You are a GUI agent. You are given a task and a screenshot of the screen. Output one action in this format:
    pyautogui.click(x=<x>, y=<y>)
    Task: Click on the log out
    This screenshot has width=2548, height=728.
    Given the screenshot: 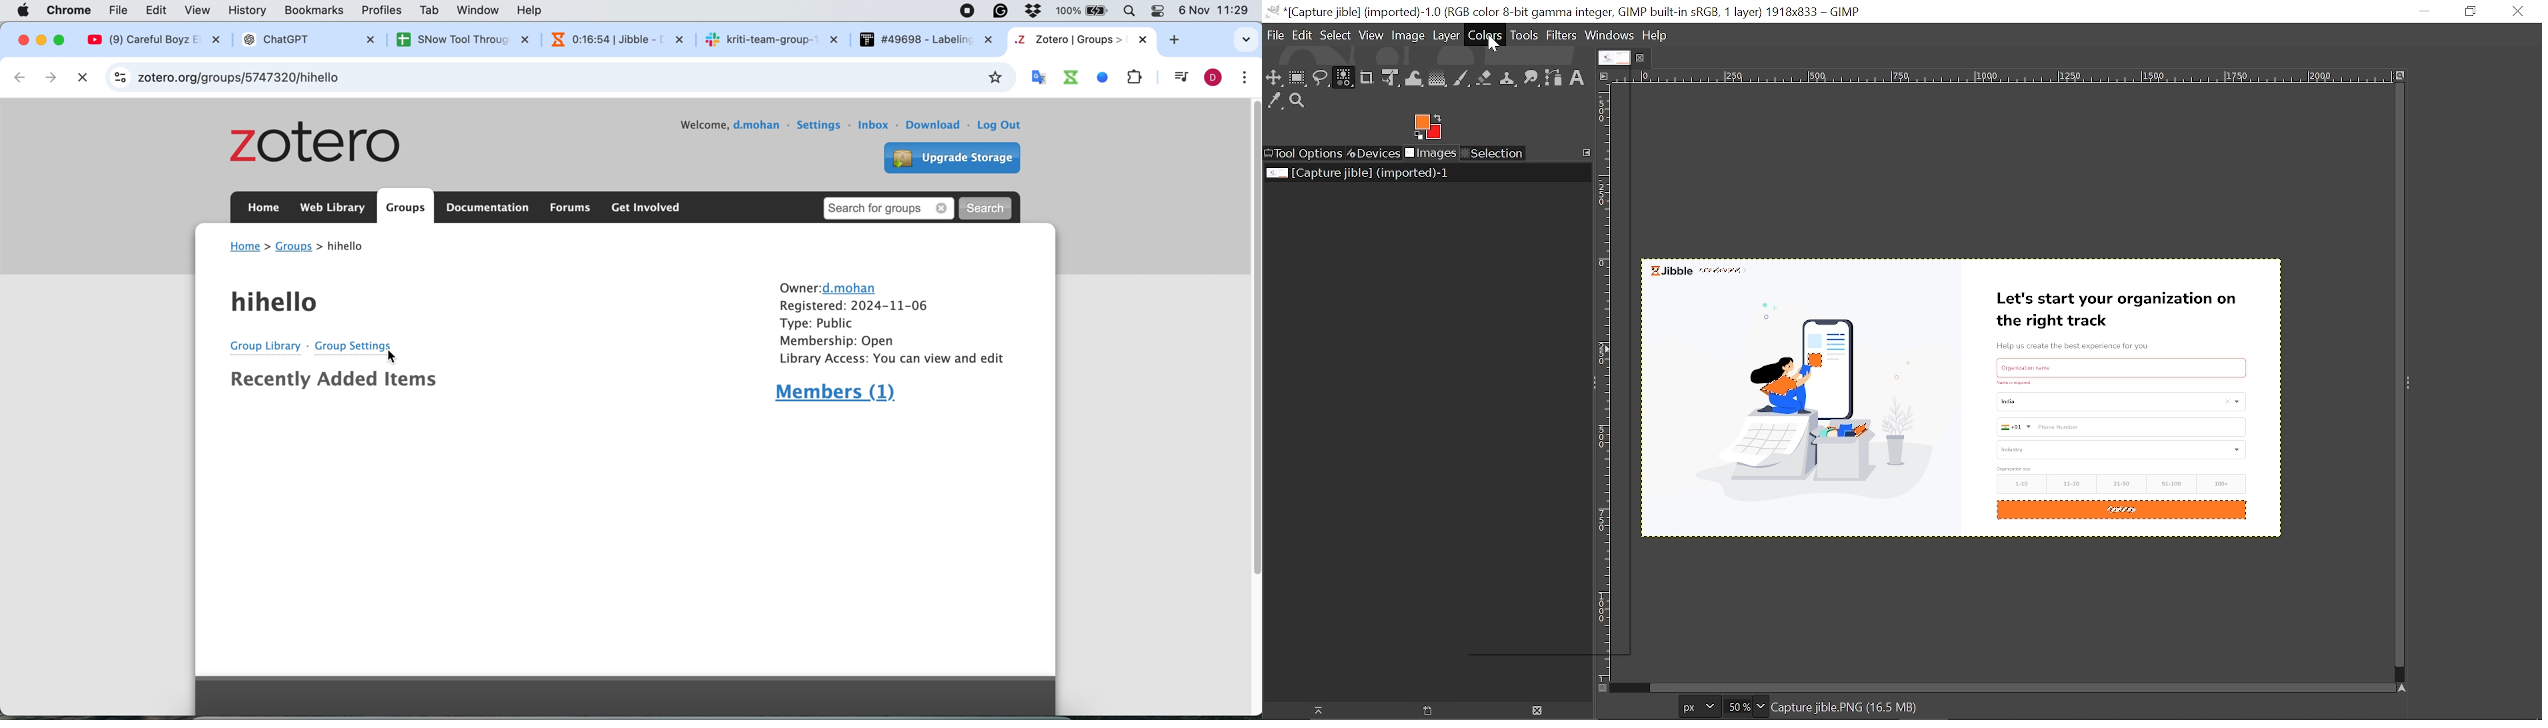 What is the action you would take?
    pyautogui.click(x=1006, y=124)
    